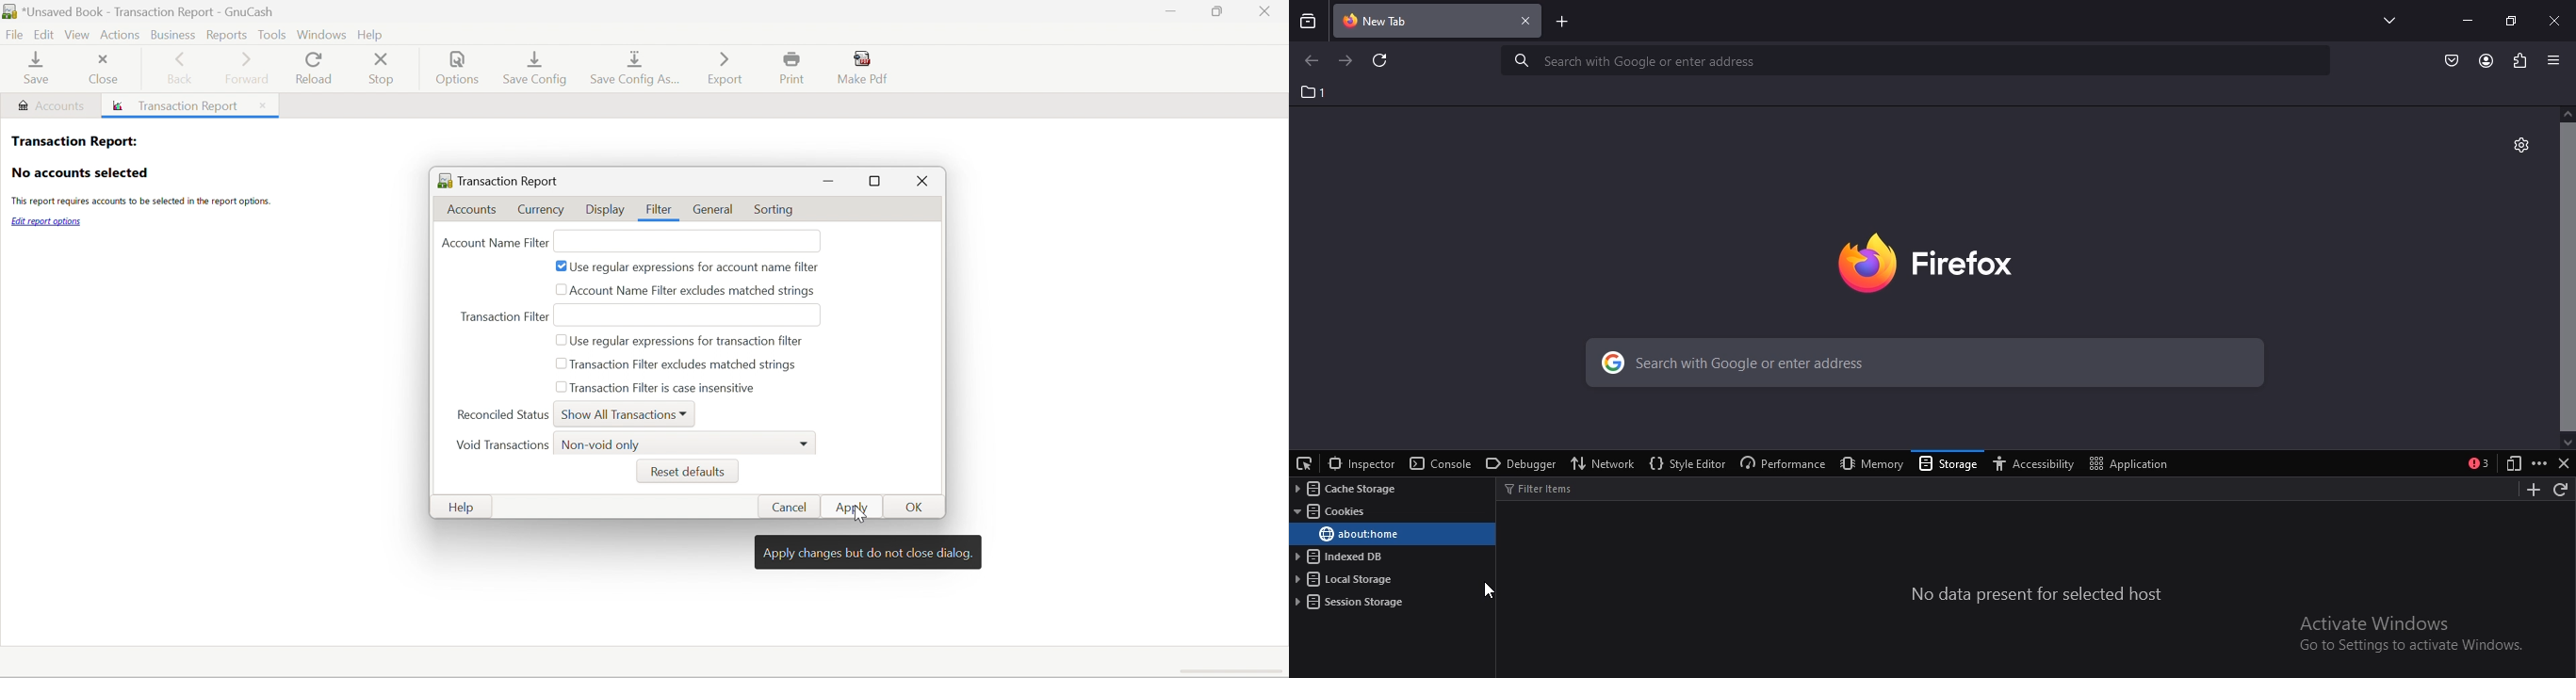 The image size is (2576, 700). What do you see at coordinates (271, 34) in the screenshot?
I see `Tools` at bounding box center [271, 34].